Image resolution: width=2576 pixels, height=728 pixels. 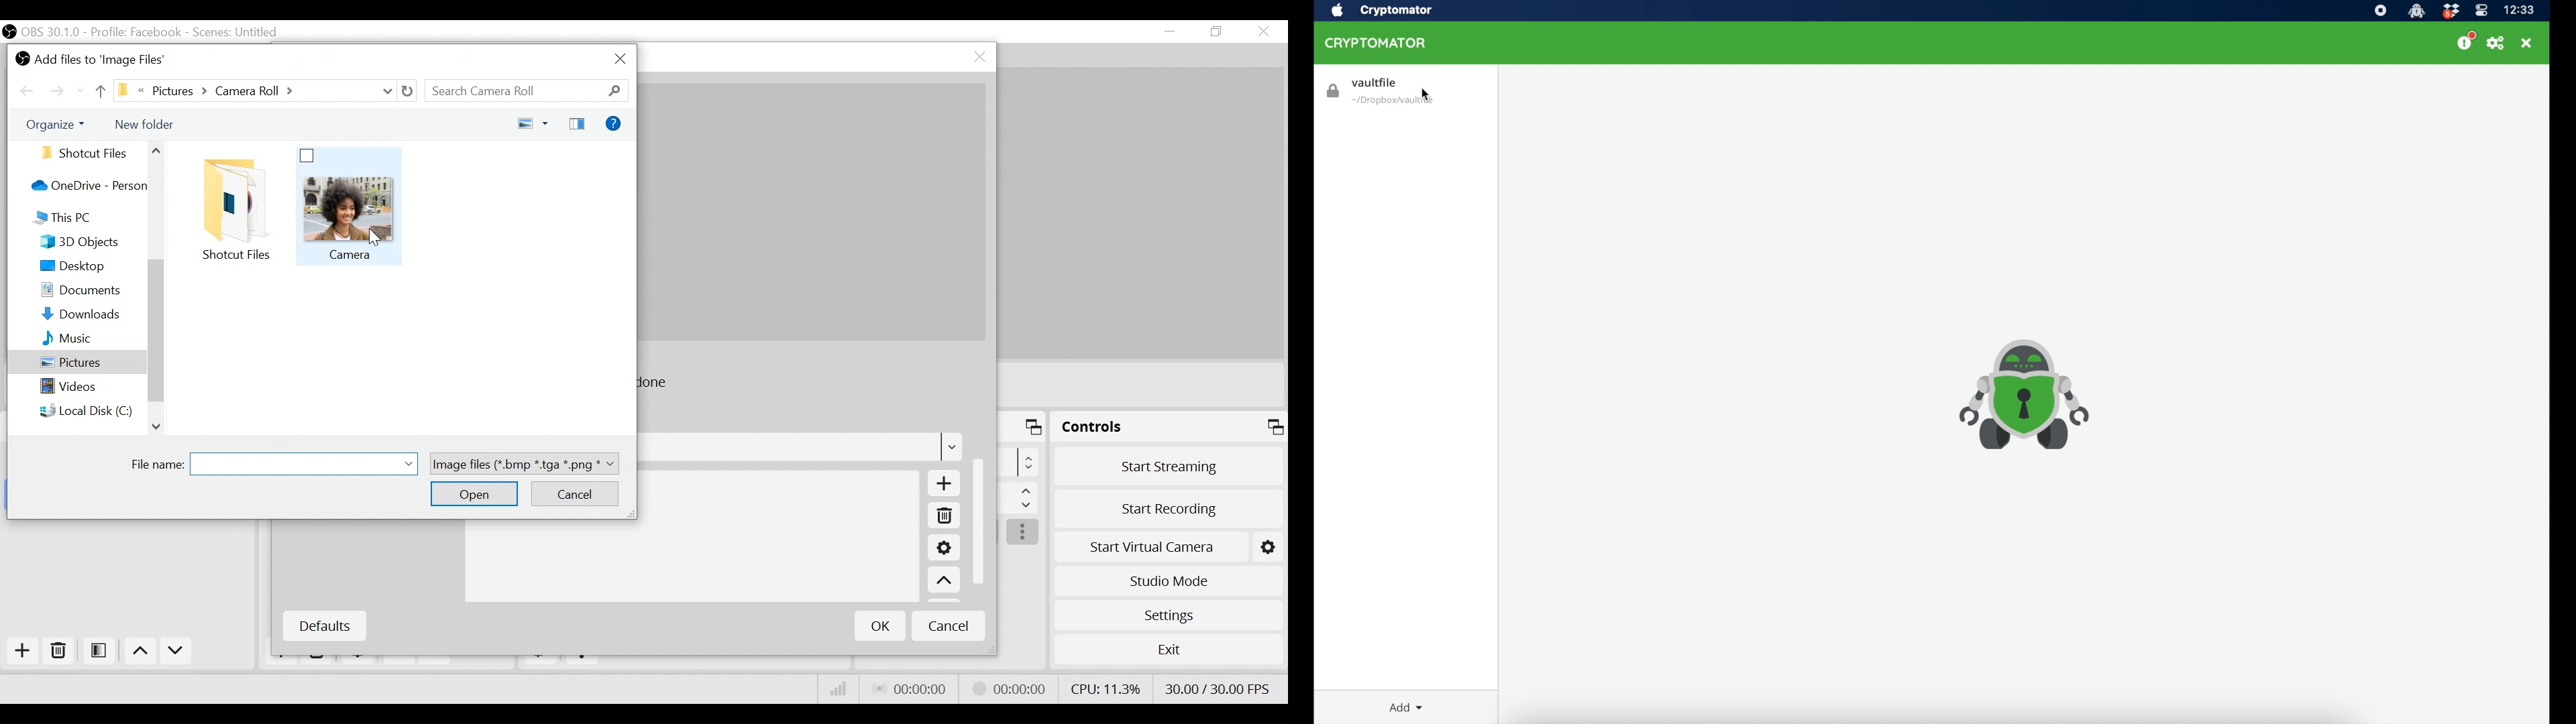 What do you see at coordinates (91, 243) in the screenshot?
I see `3D Objects` at bounding box center [91, 243].